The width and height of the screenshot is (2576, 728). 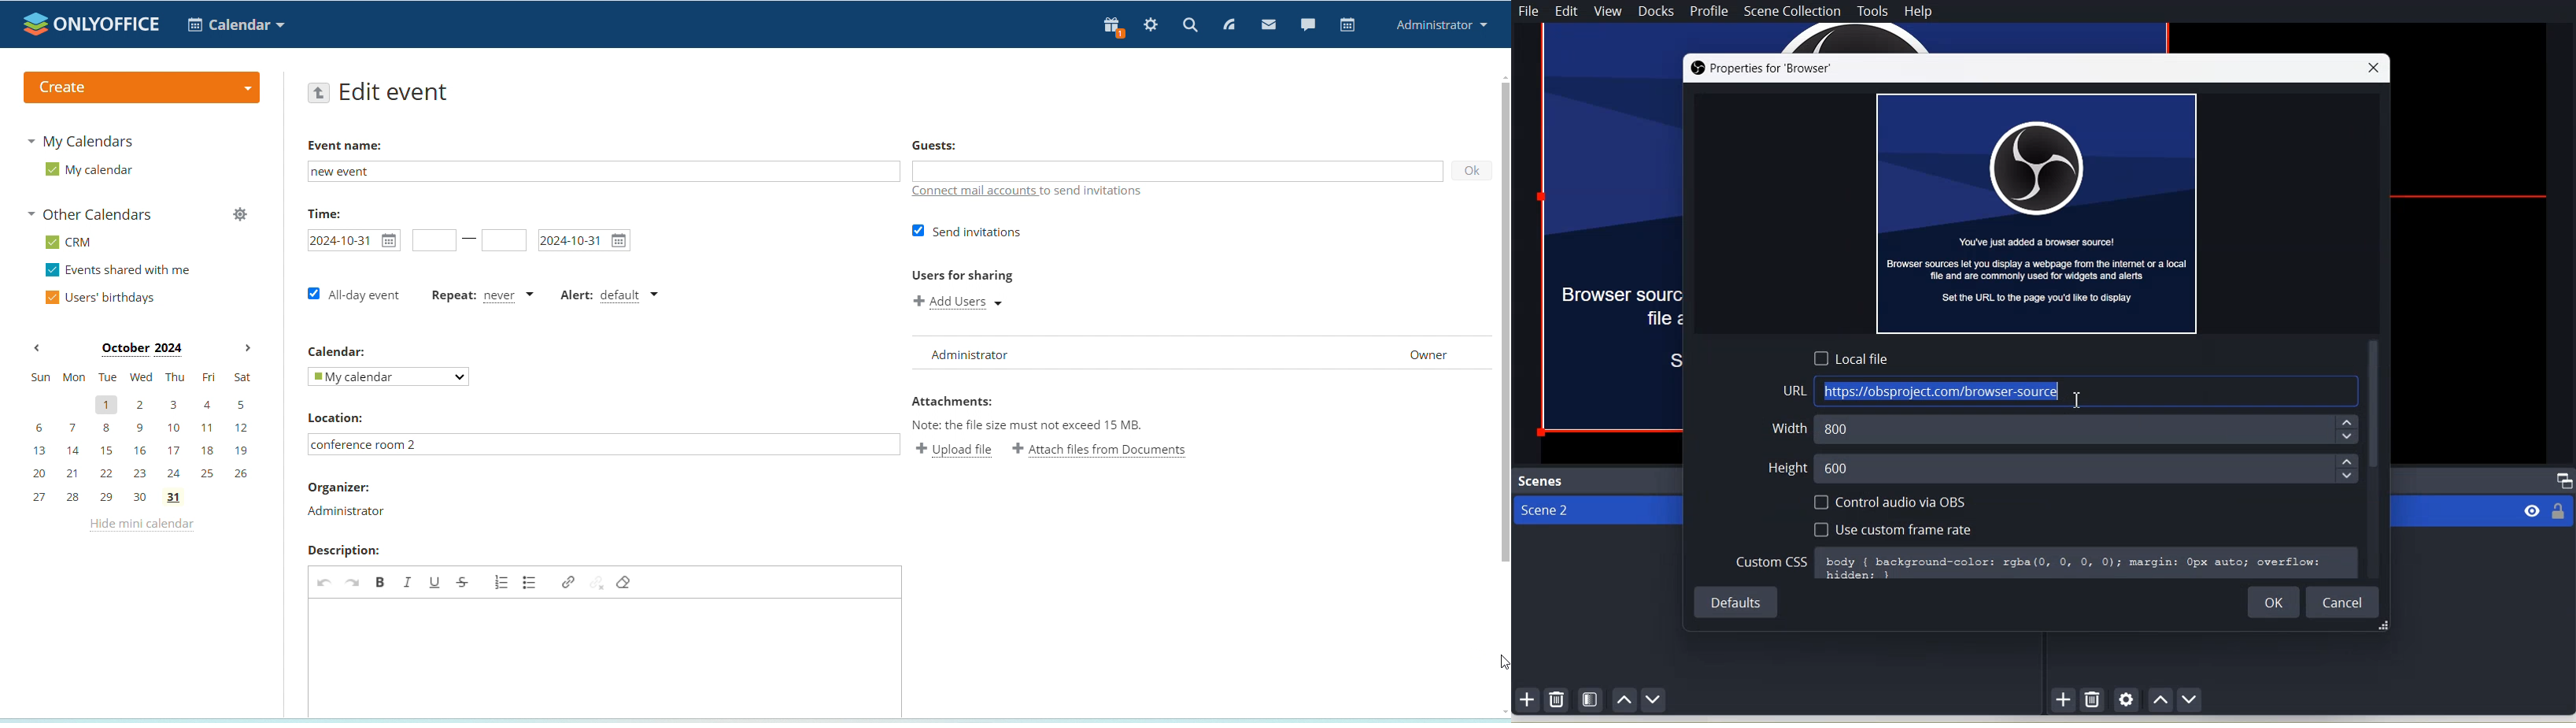 What do you see at coordinates (952, 402) in the screenshot?
I see `Attachments` at bounding box center [952, 402].